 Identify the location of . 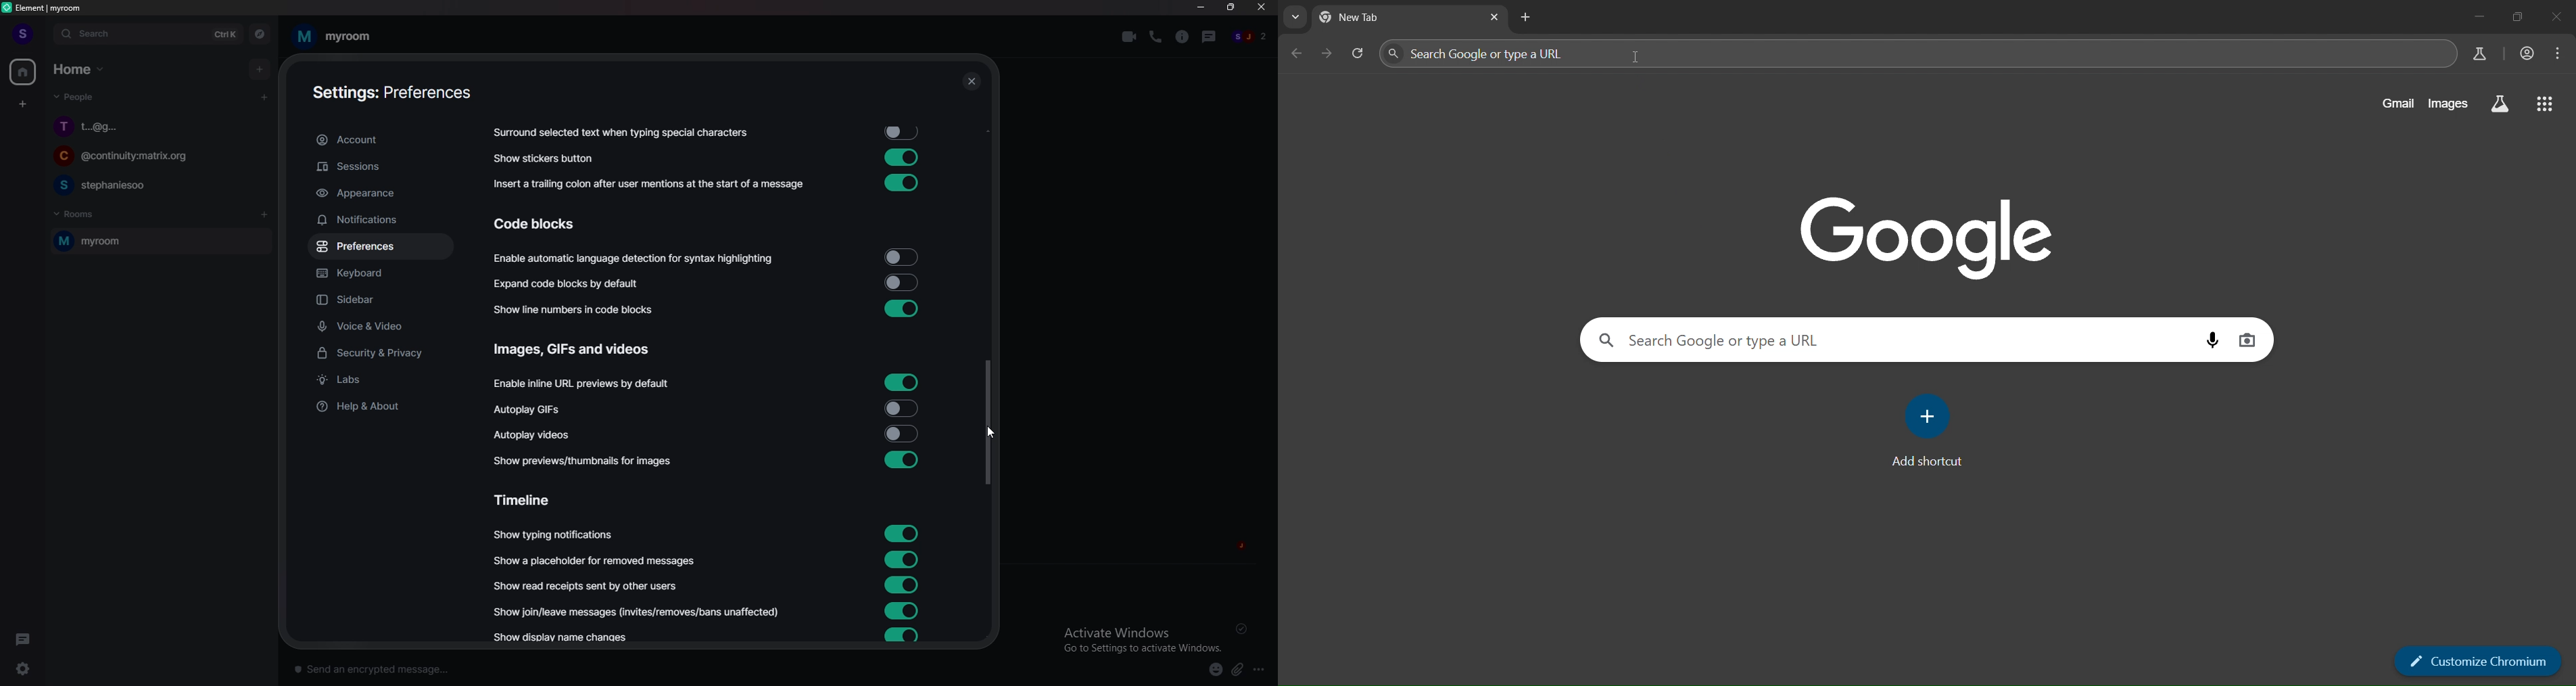
(997, 435).